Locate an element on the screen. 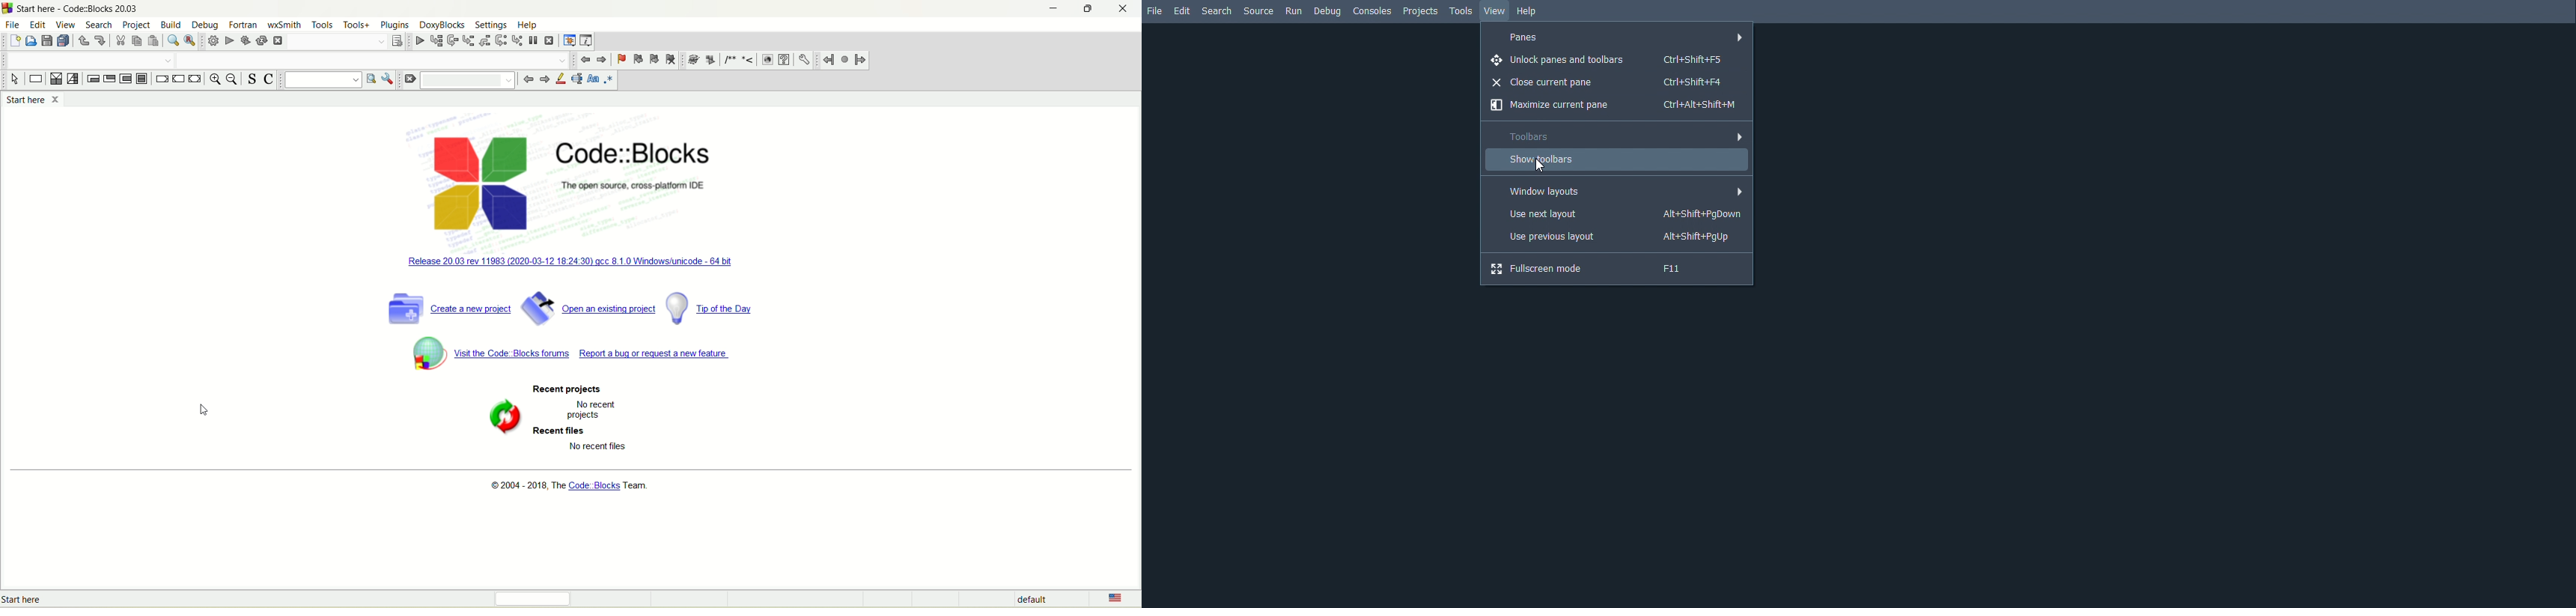  block instruction is located at coordinates (141, 77).